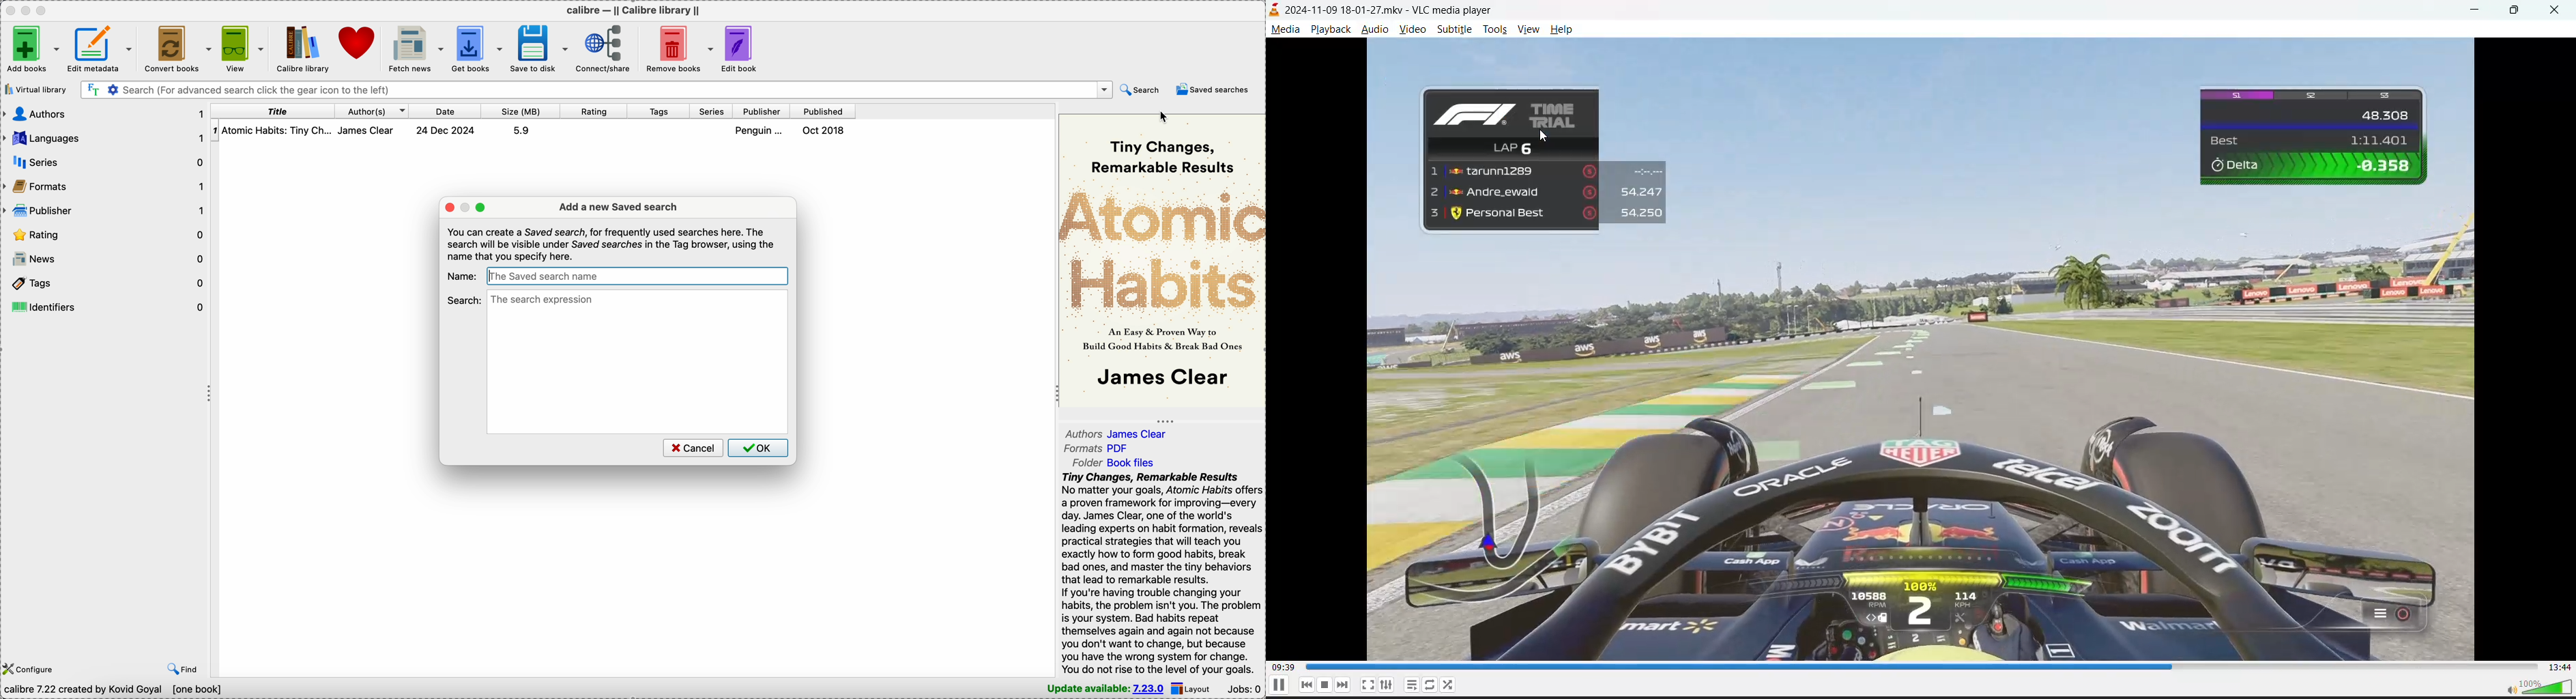  Describe the element at coordinates (2559, 11) in the screenshot. I see `close` at that location.